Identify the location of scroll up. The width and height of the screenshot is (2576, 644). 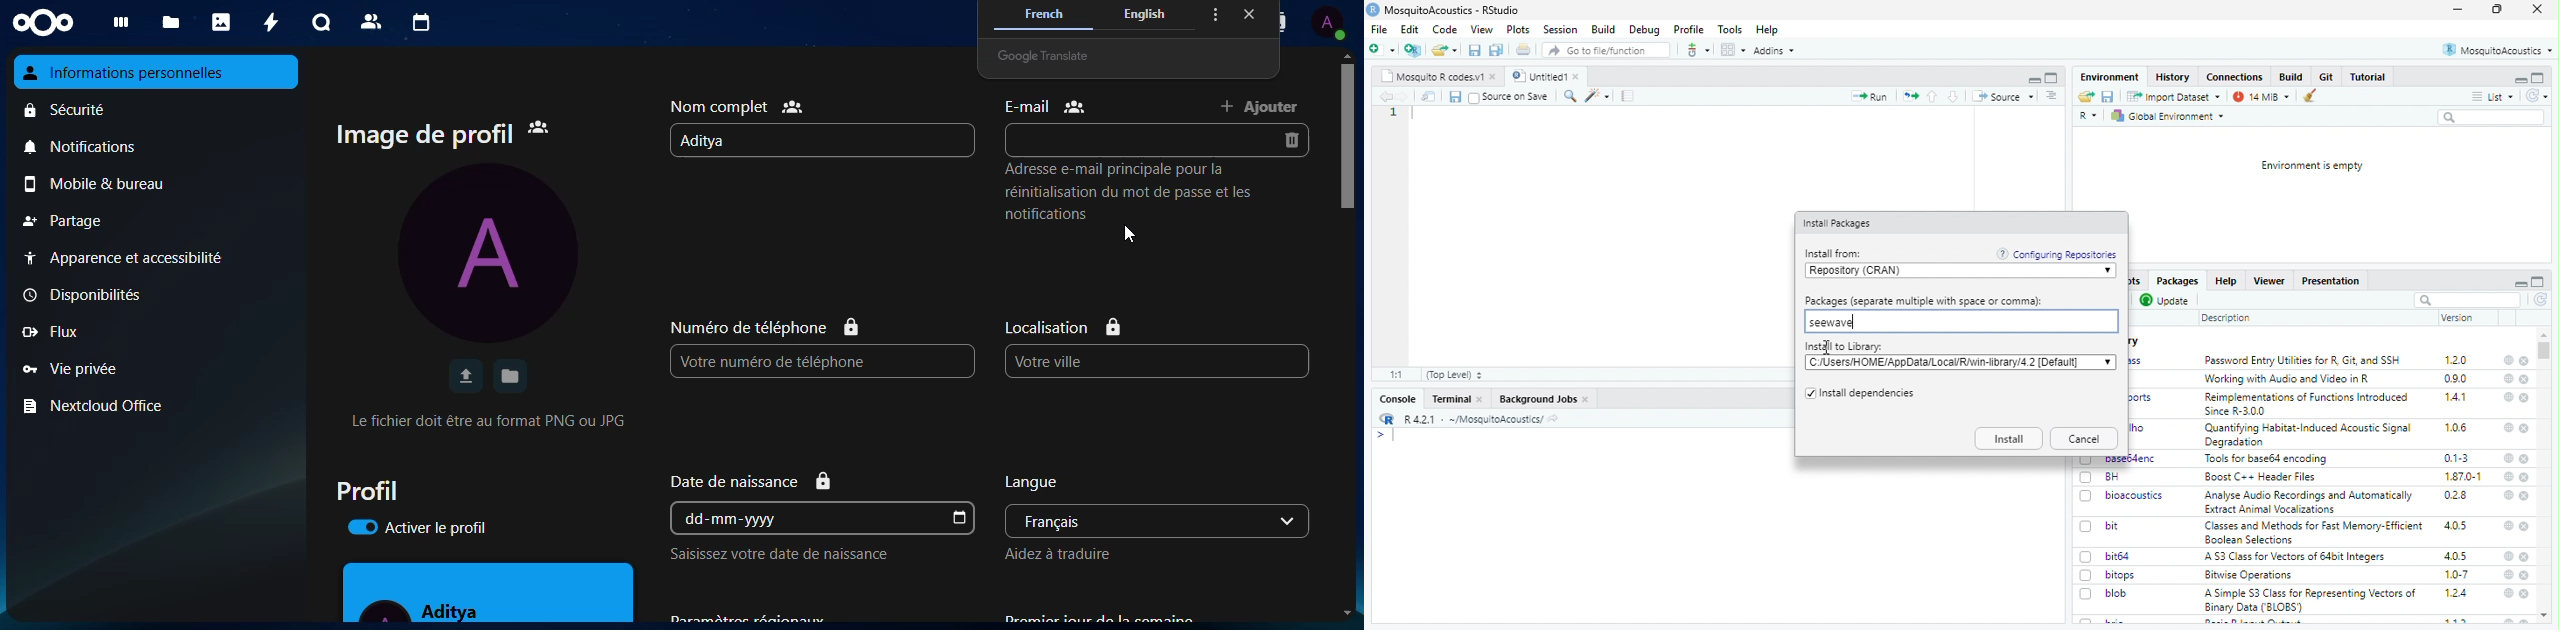
(1346, 54).